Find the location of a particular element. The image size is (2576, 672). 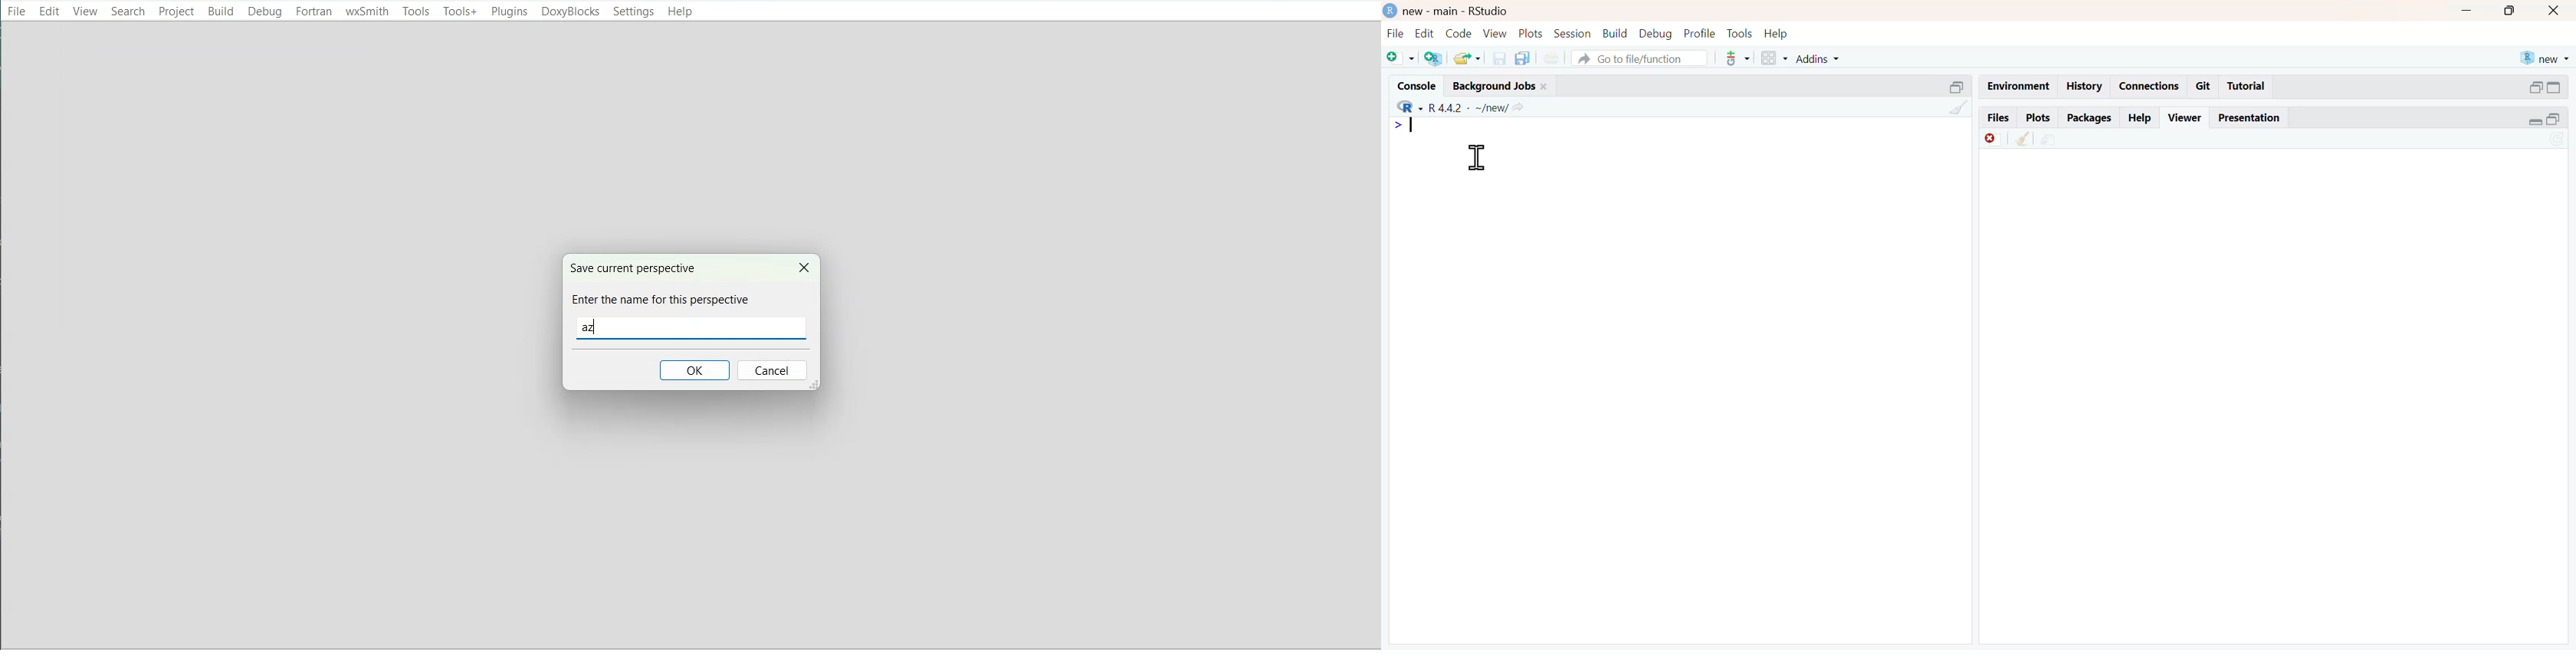

code is located at coordinates (1459, 33).